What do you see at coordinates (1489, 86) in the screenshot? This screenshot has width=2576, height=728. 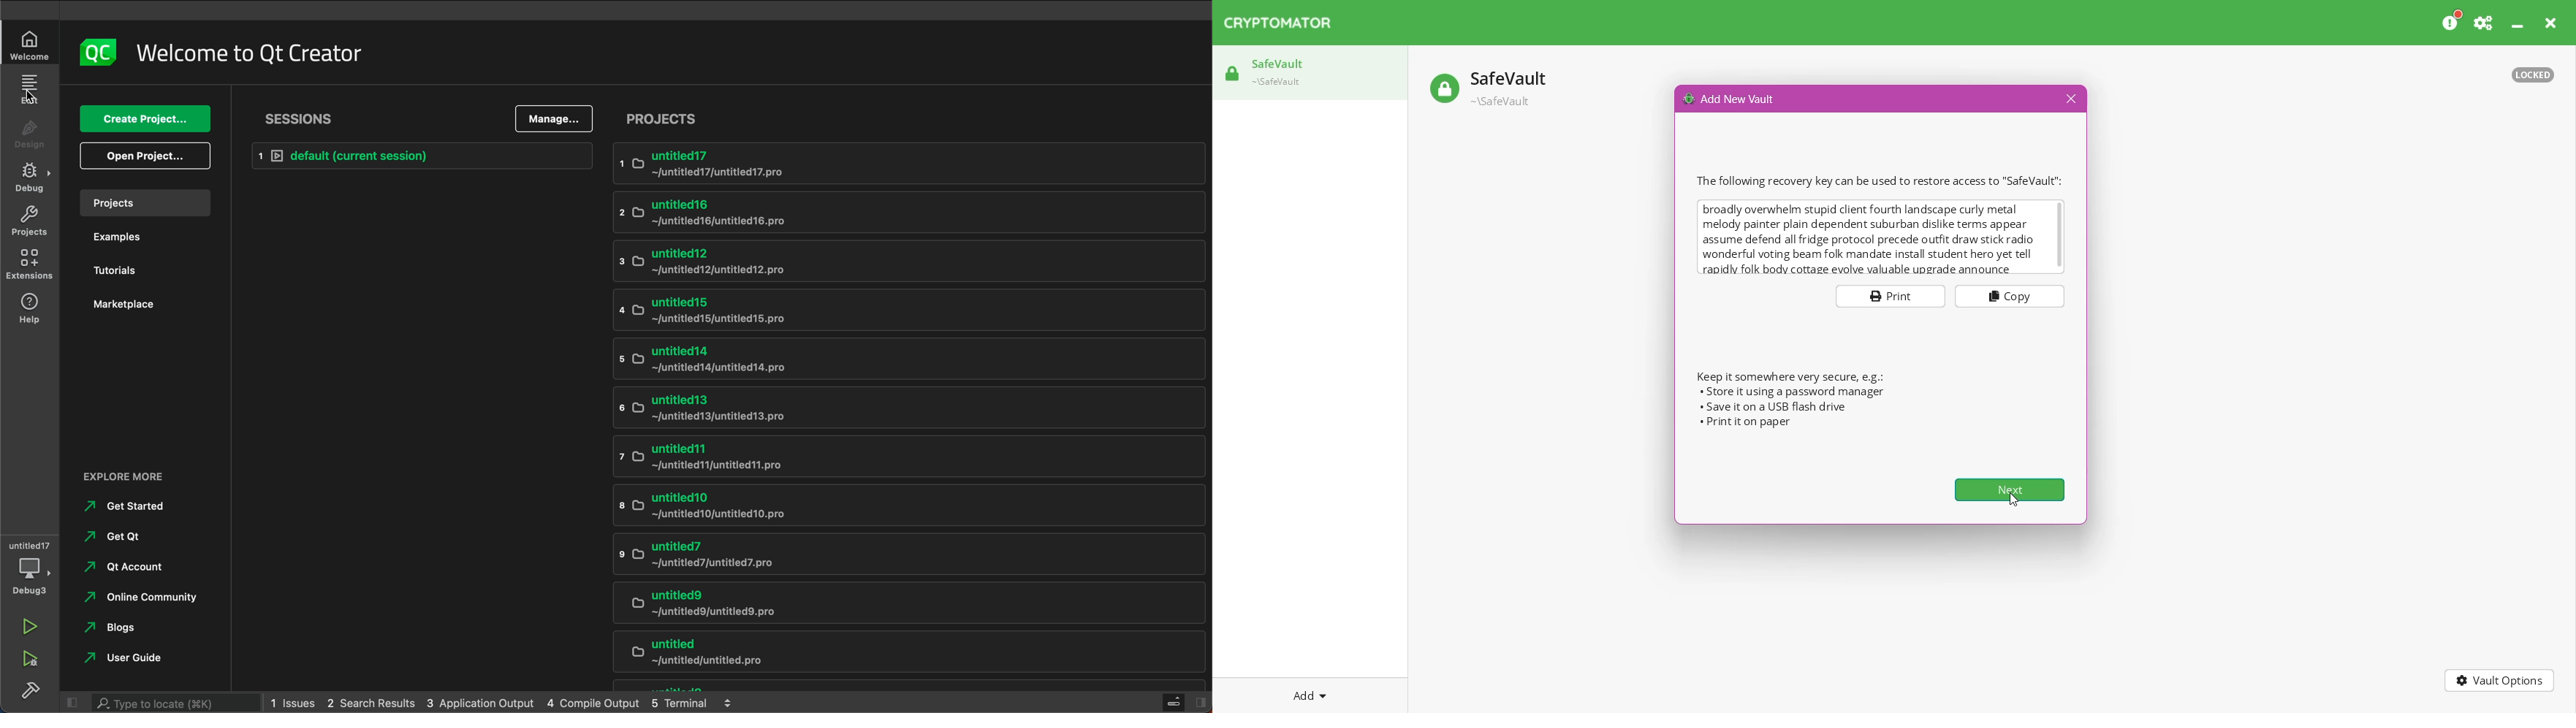 I see `Safe vault` at bounding box center [1489, 86].